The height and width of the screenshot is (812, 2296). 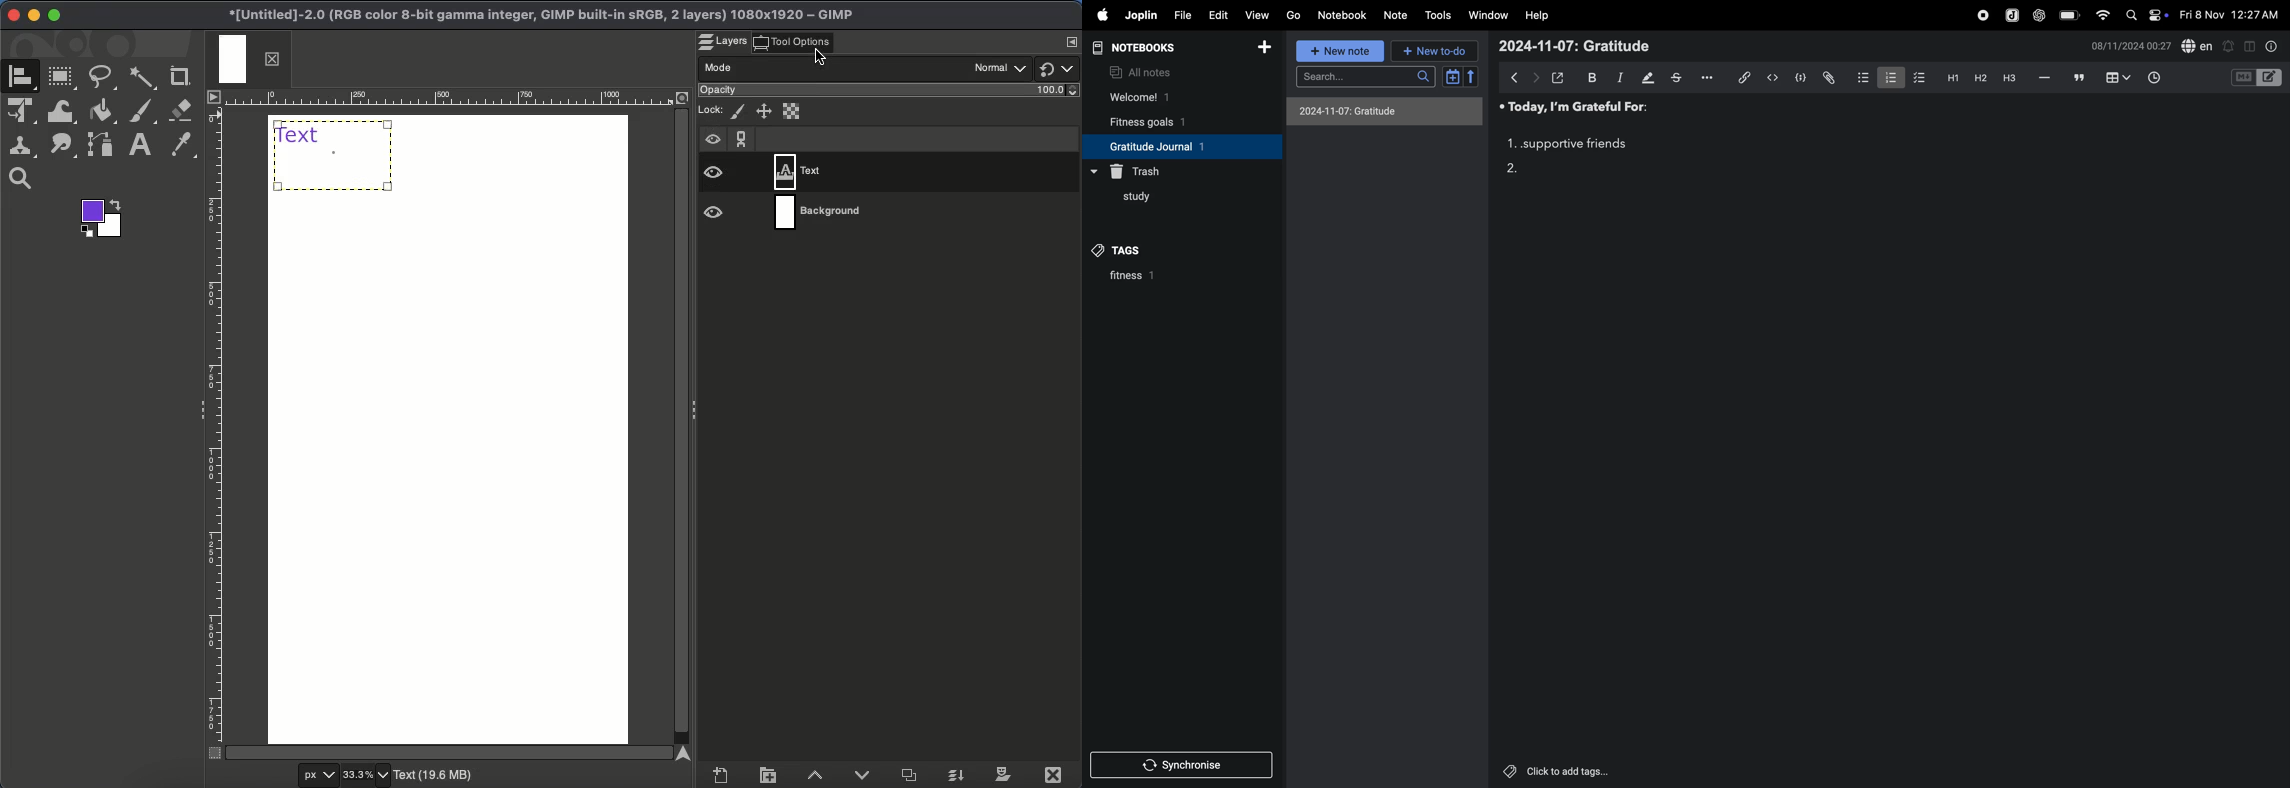 What do you see at coordinates (1141, 14) in the screenshot?
I see `joplin` at bounding box center [1141, 14].